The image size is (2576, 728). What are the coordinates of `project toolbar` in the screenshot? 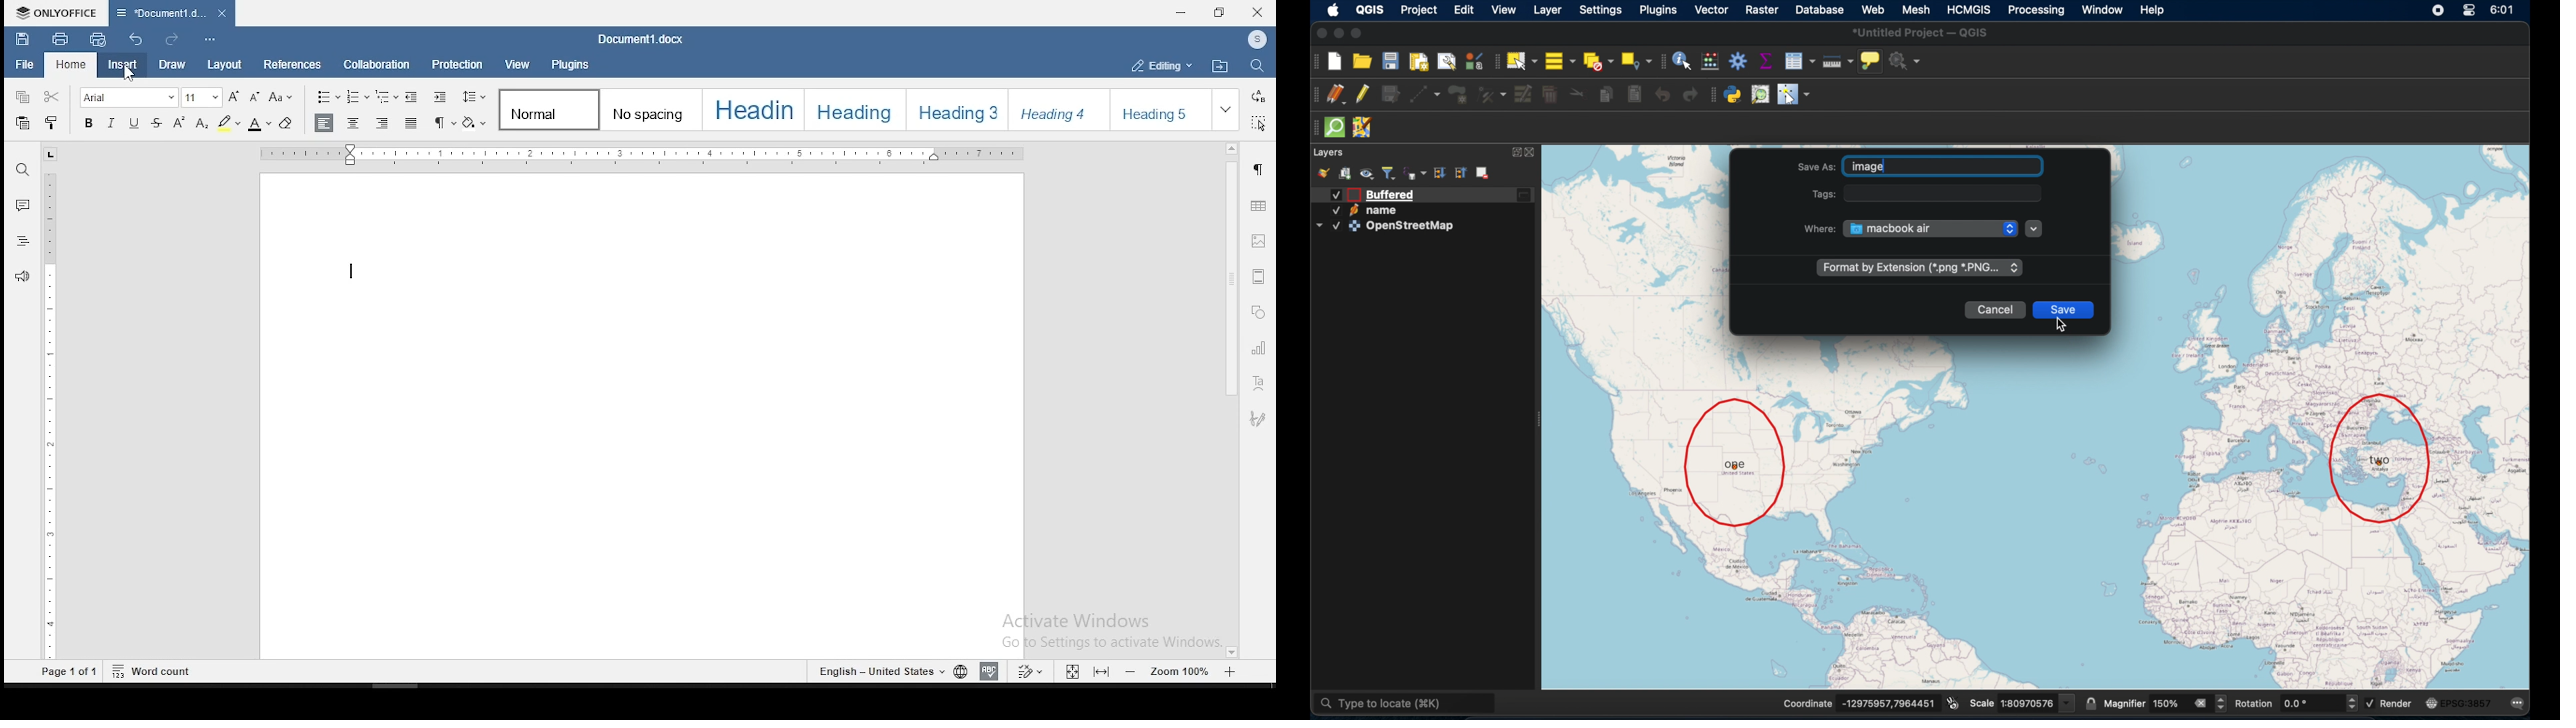 It's located at (1315, 61).